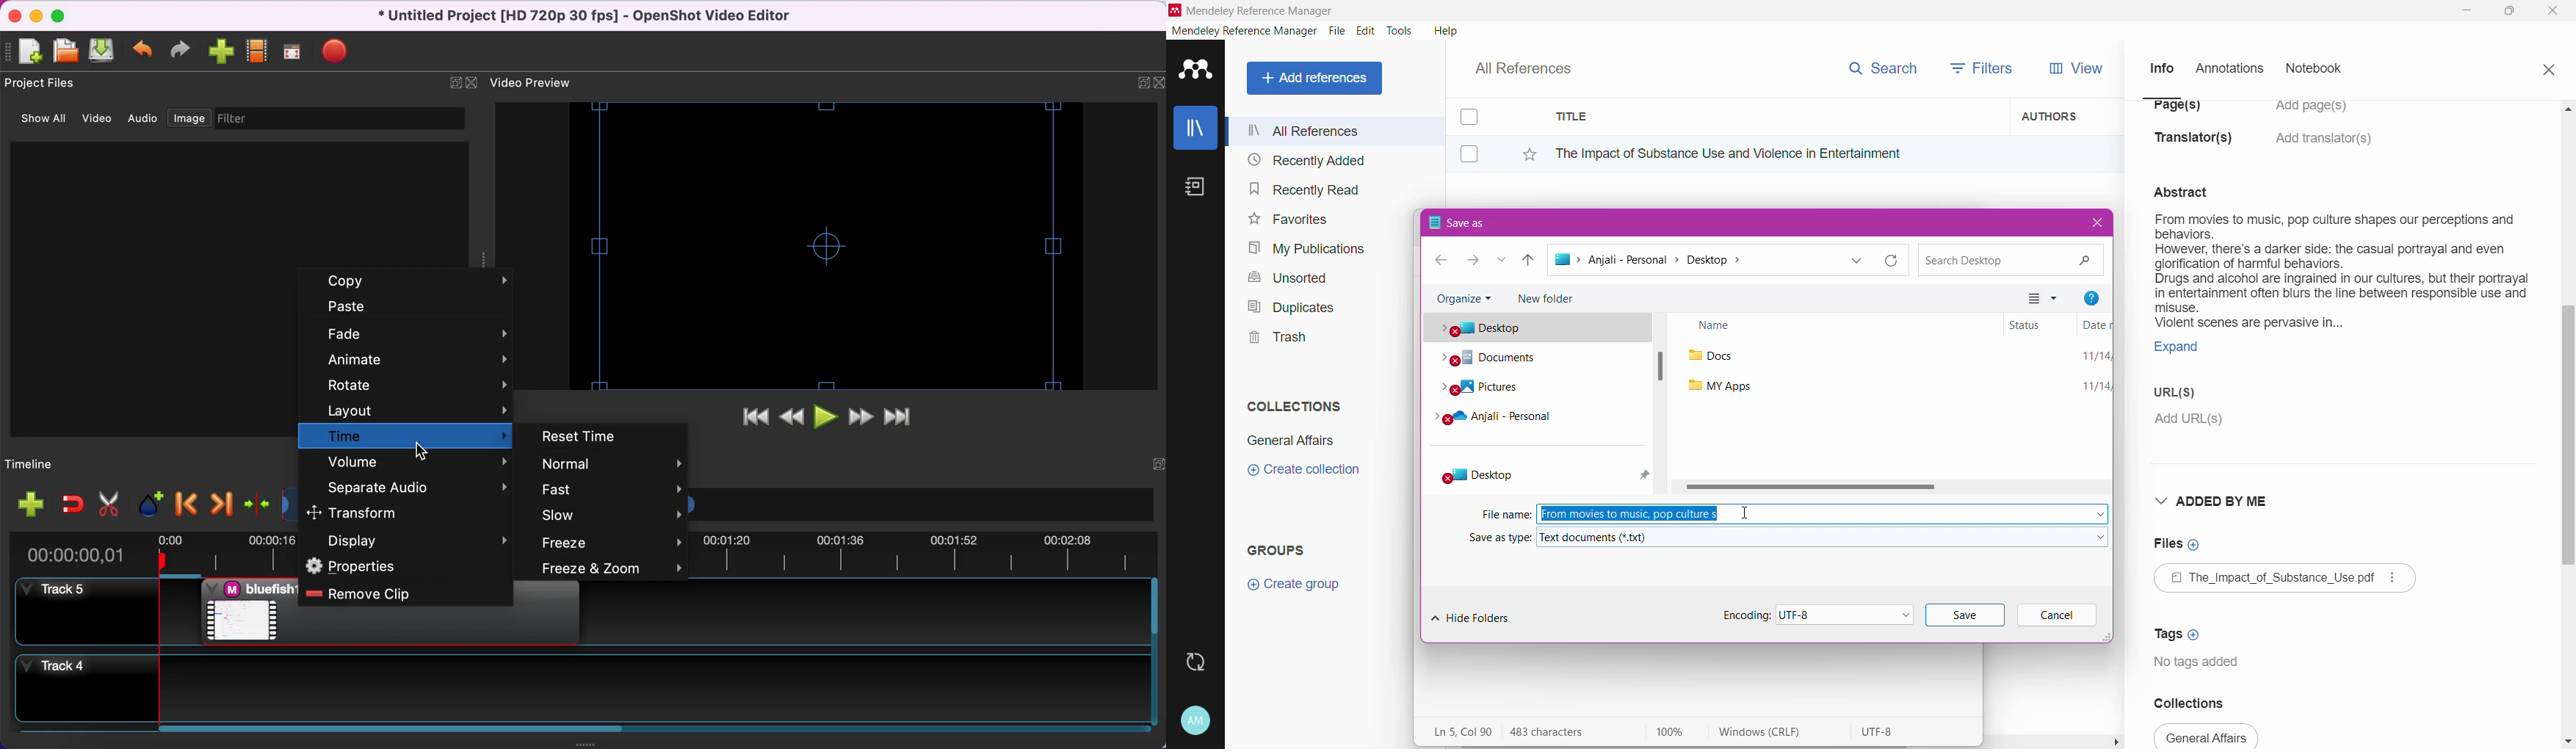  Describe the element at coordinates (188, 119) in the screenshot. I see `image` at that location.